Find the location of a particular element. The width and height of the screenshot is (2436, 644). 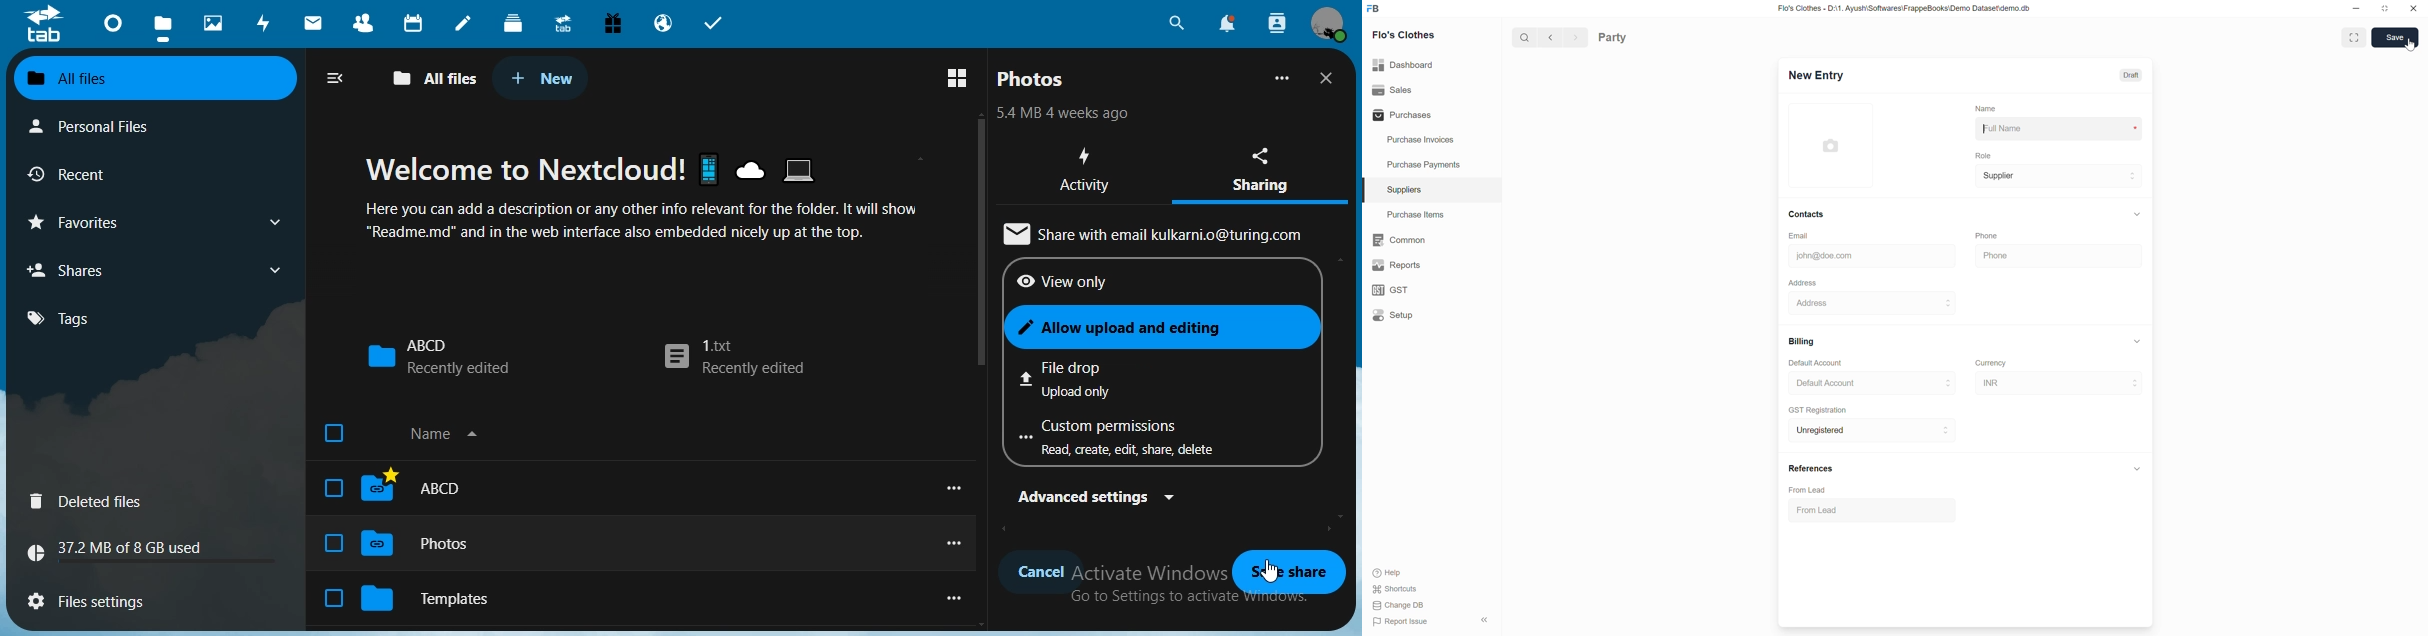

photos is located at coordinates (1033, 79).